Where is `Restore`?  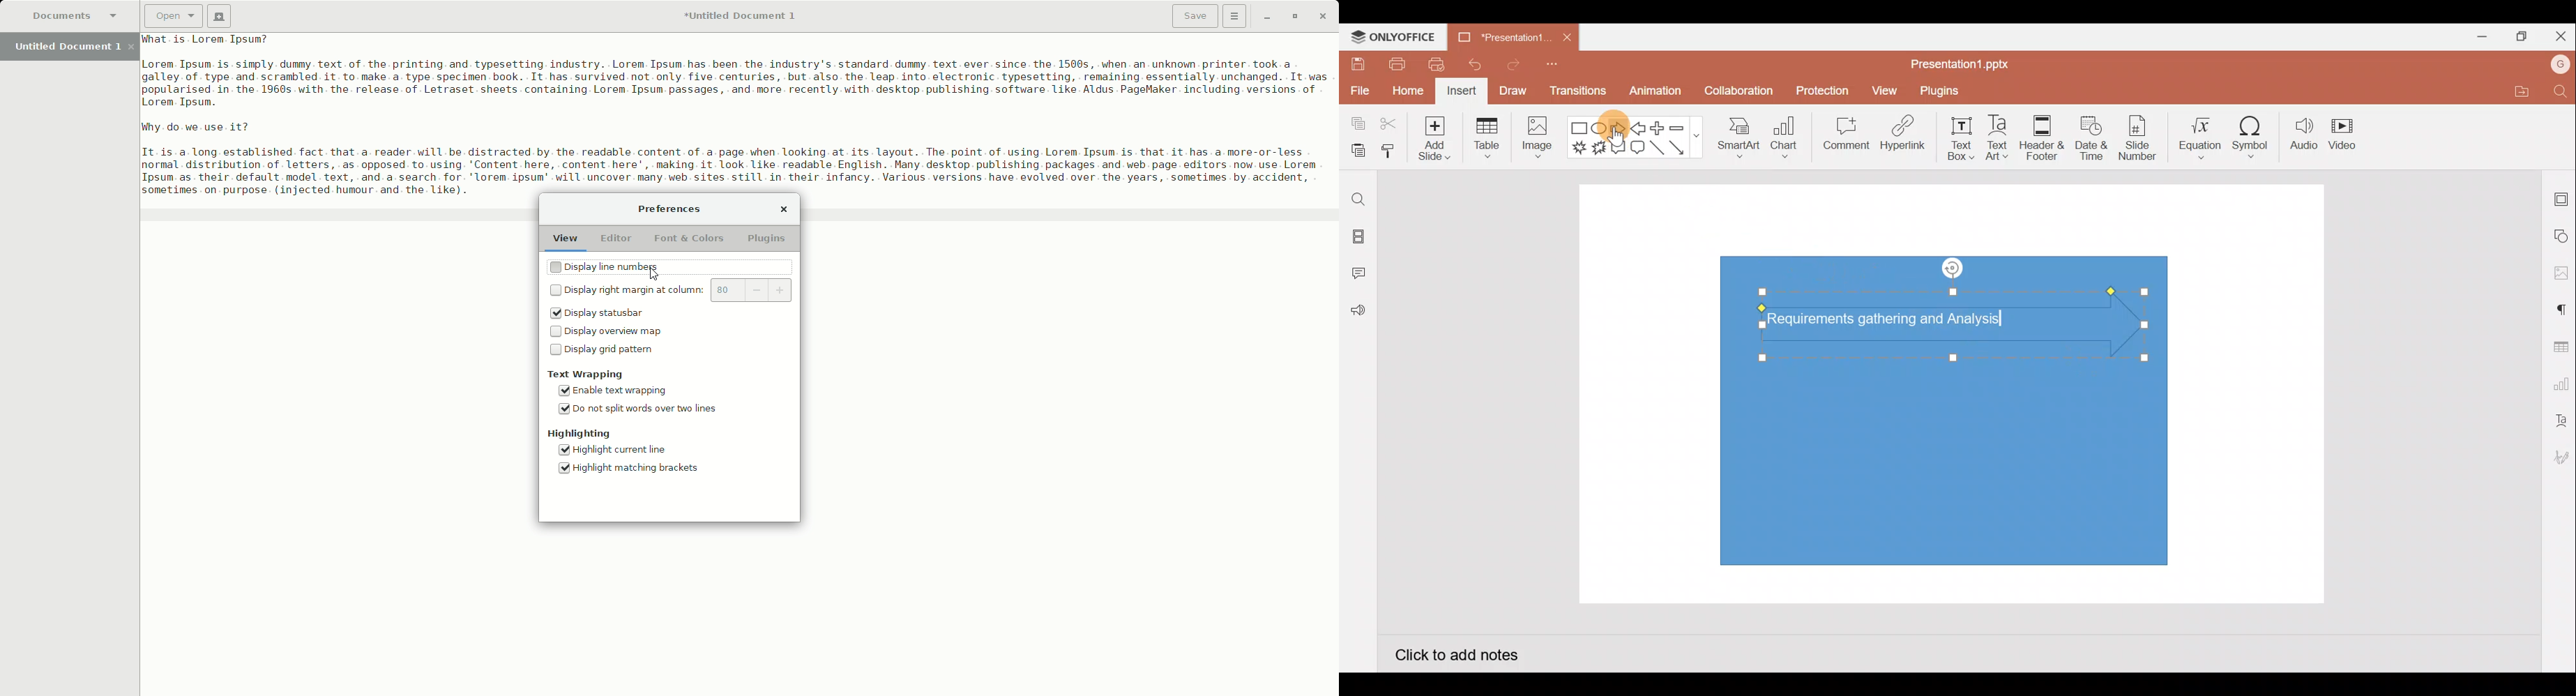 Restore is located at coordinates (1291, 17).